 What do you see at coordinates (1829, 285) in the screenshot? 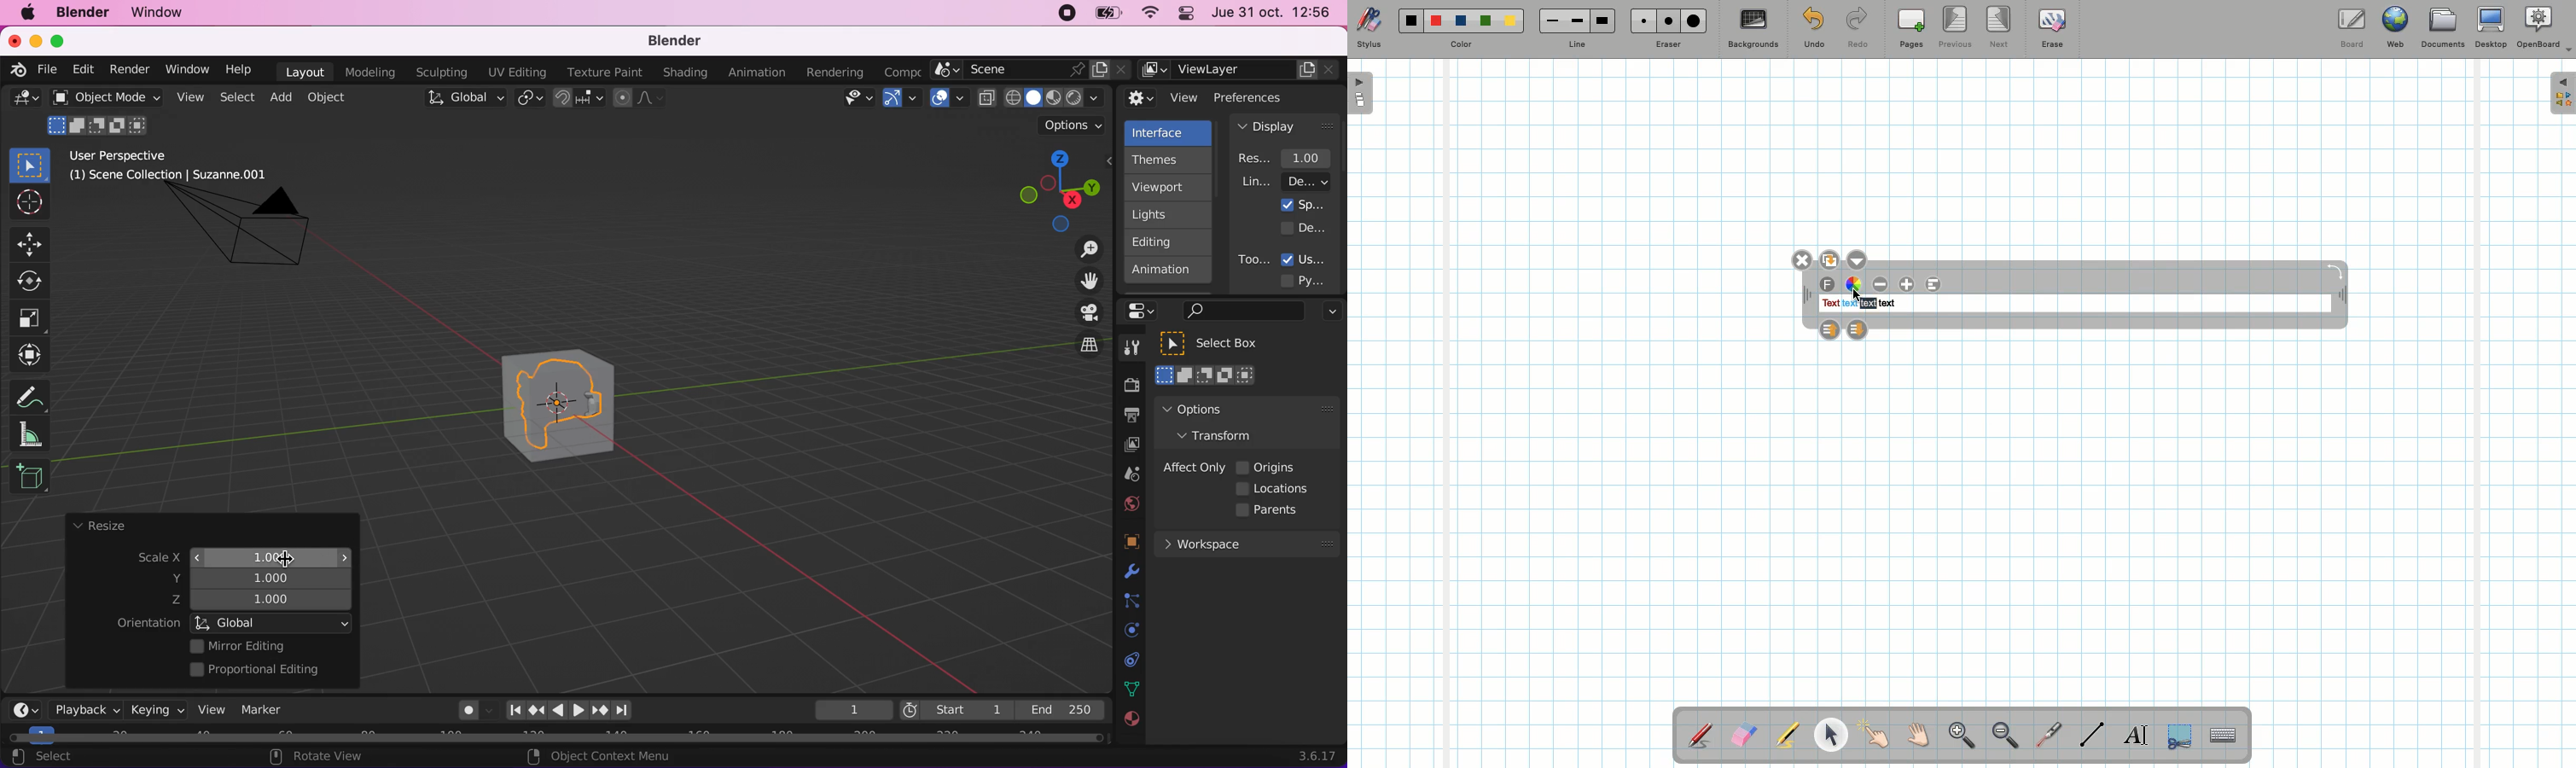
I see `Font` at bounding box center [1829, 285].